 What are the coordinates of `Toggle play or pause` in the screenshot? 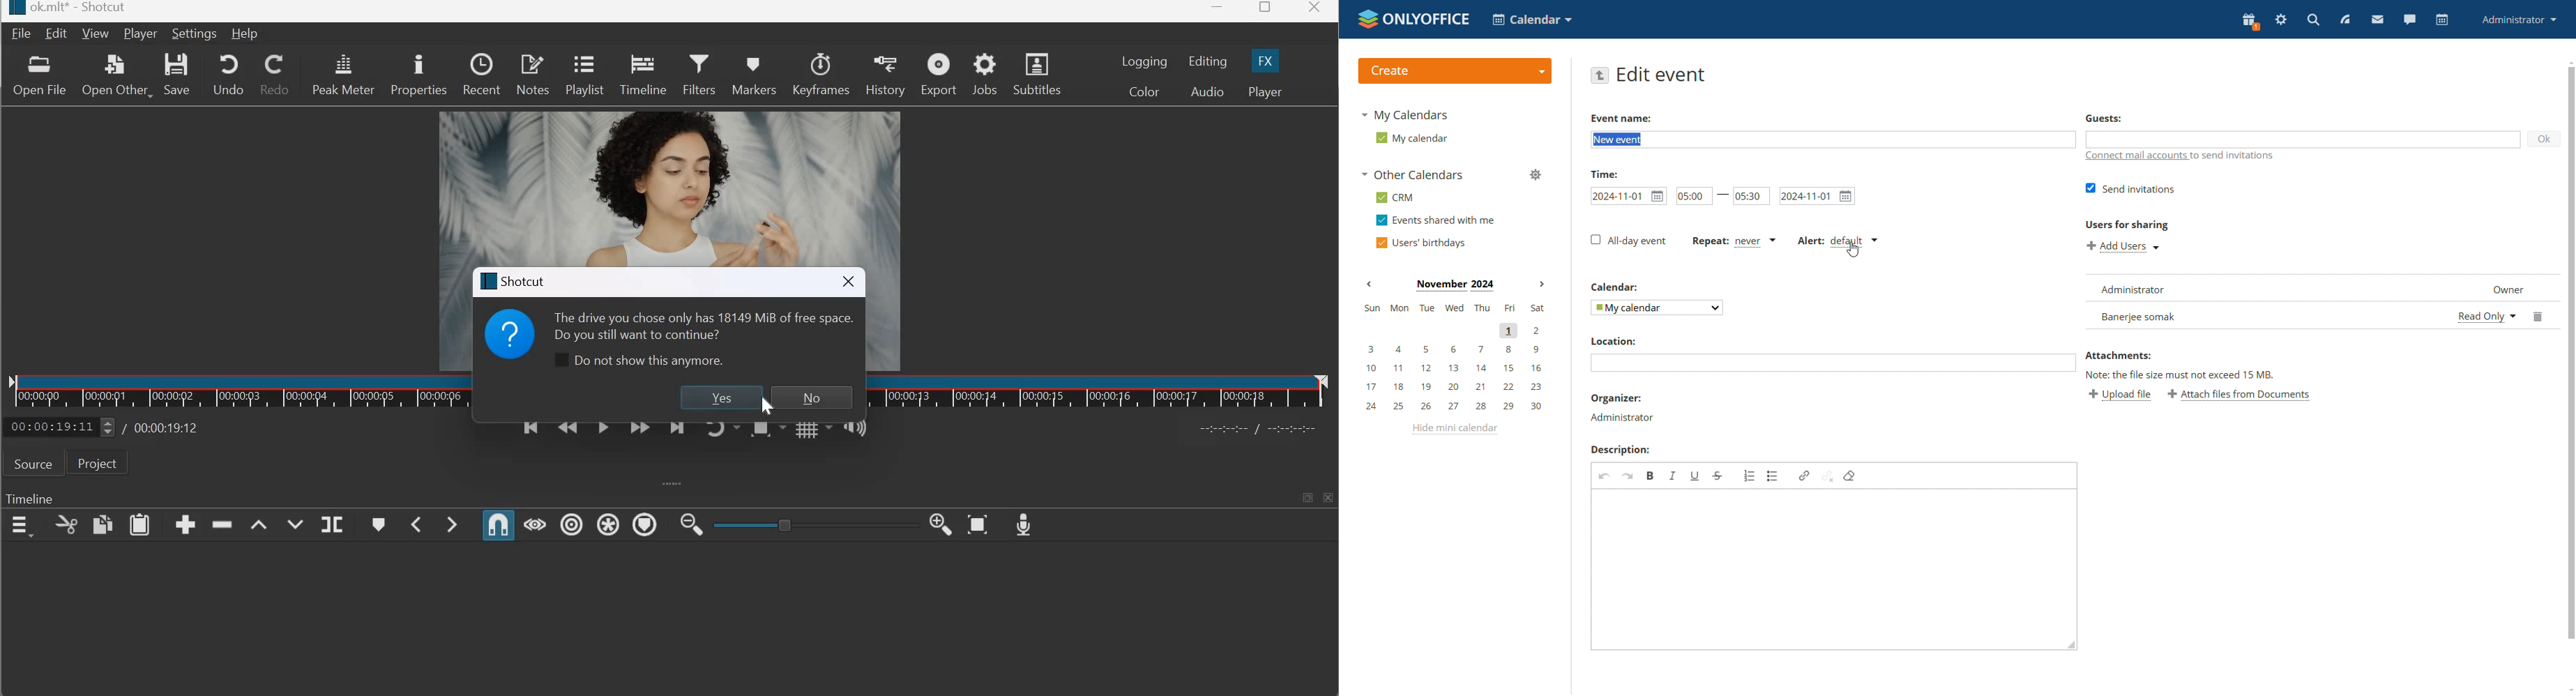 It's located at (603, 432).